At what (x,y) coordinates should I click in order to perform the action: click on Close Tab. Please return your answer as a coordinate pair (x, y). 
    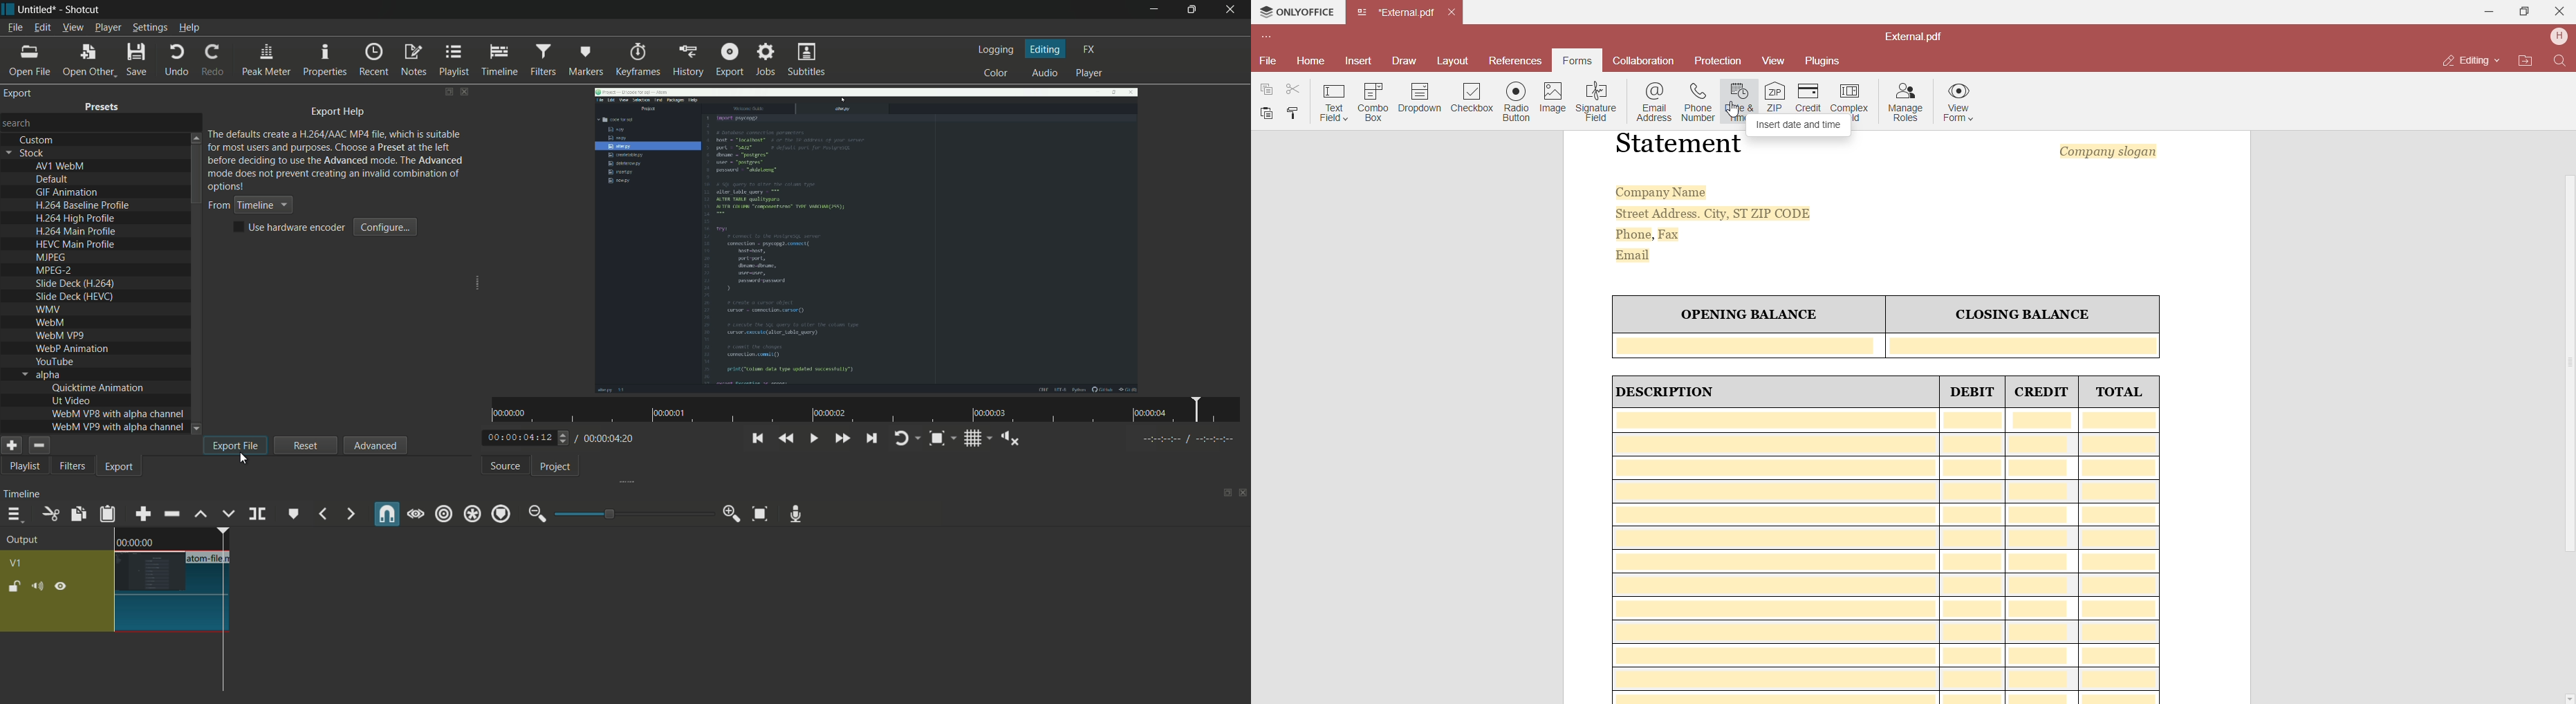
    Looking at the image, I should click on (1454, 10).